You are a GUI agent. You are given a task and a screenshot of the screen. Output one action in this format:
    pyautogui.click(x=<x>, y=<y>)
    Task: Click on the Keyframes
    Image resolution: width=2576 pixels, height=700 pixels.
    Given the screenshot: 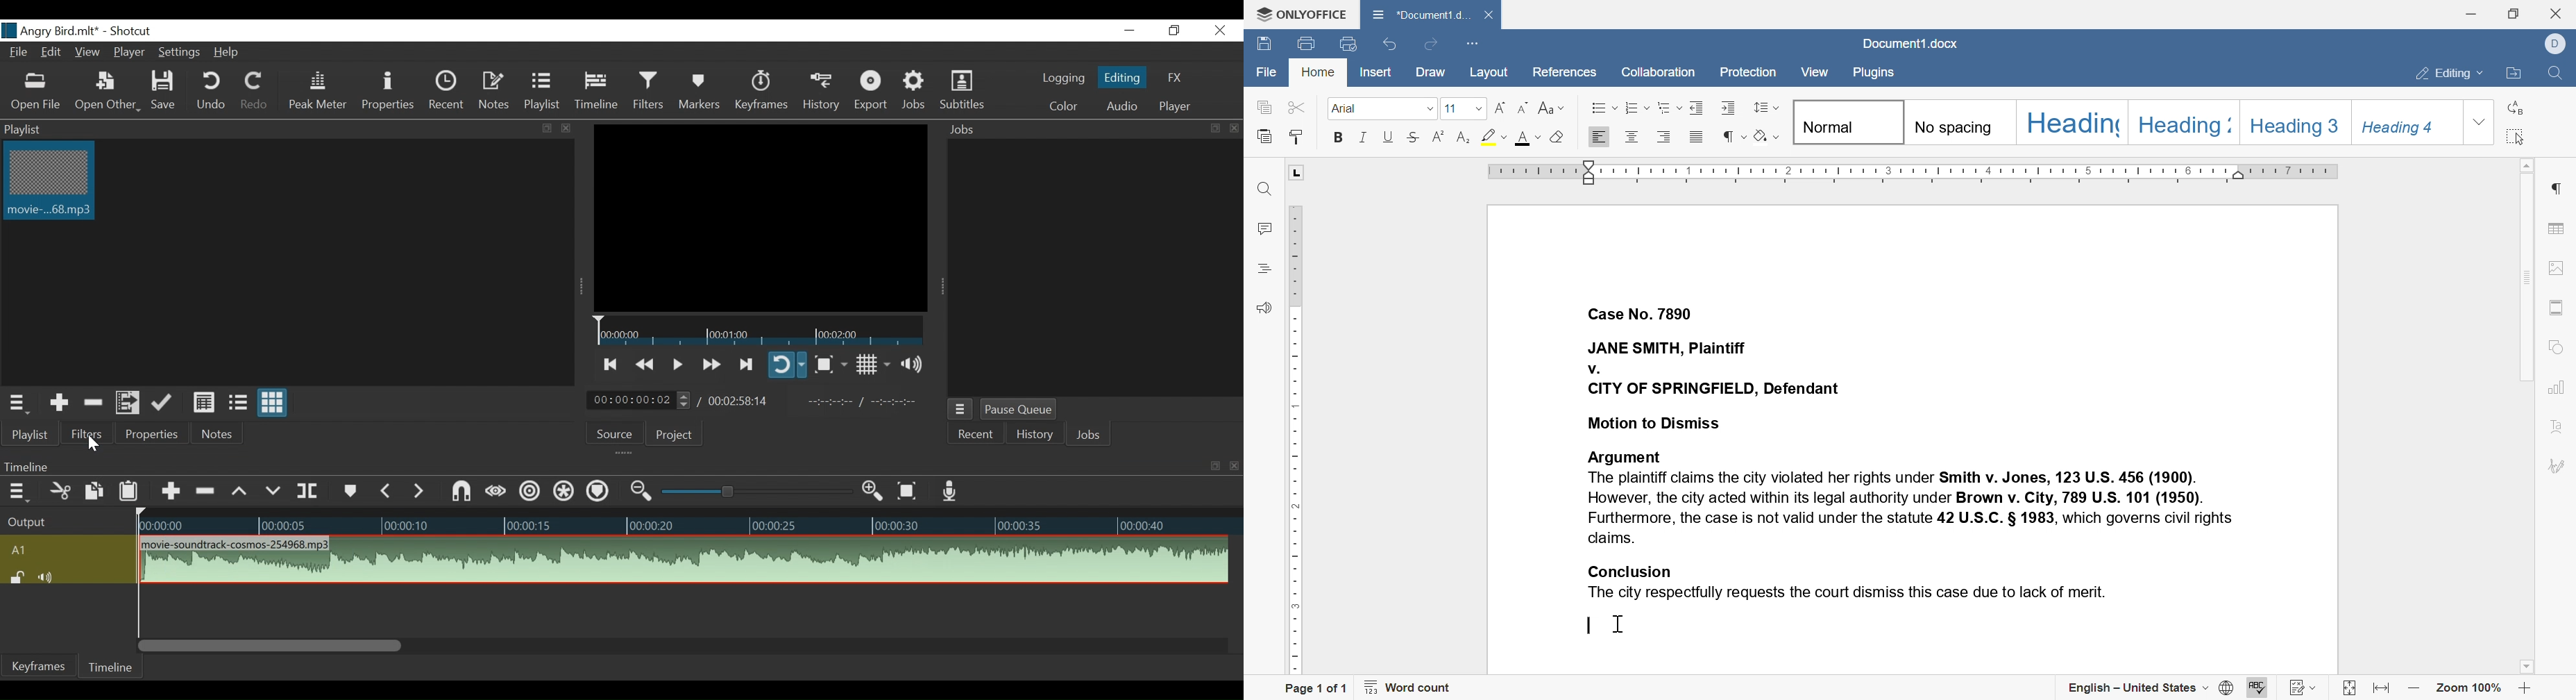 What is the action you would take?
    pyautogui.click(x=760, y=91)
    